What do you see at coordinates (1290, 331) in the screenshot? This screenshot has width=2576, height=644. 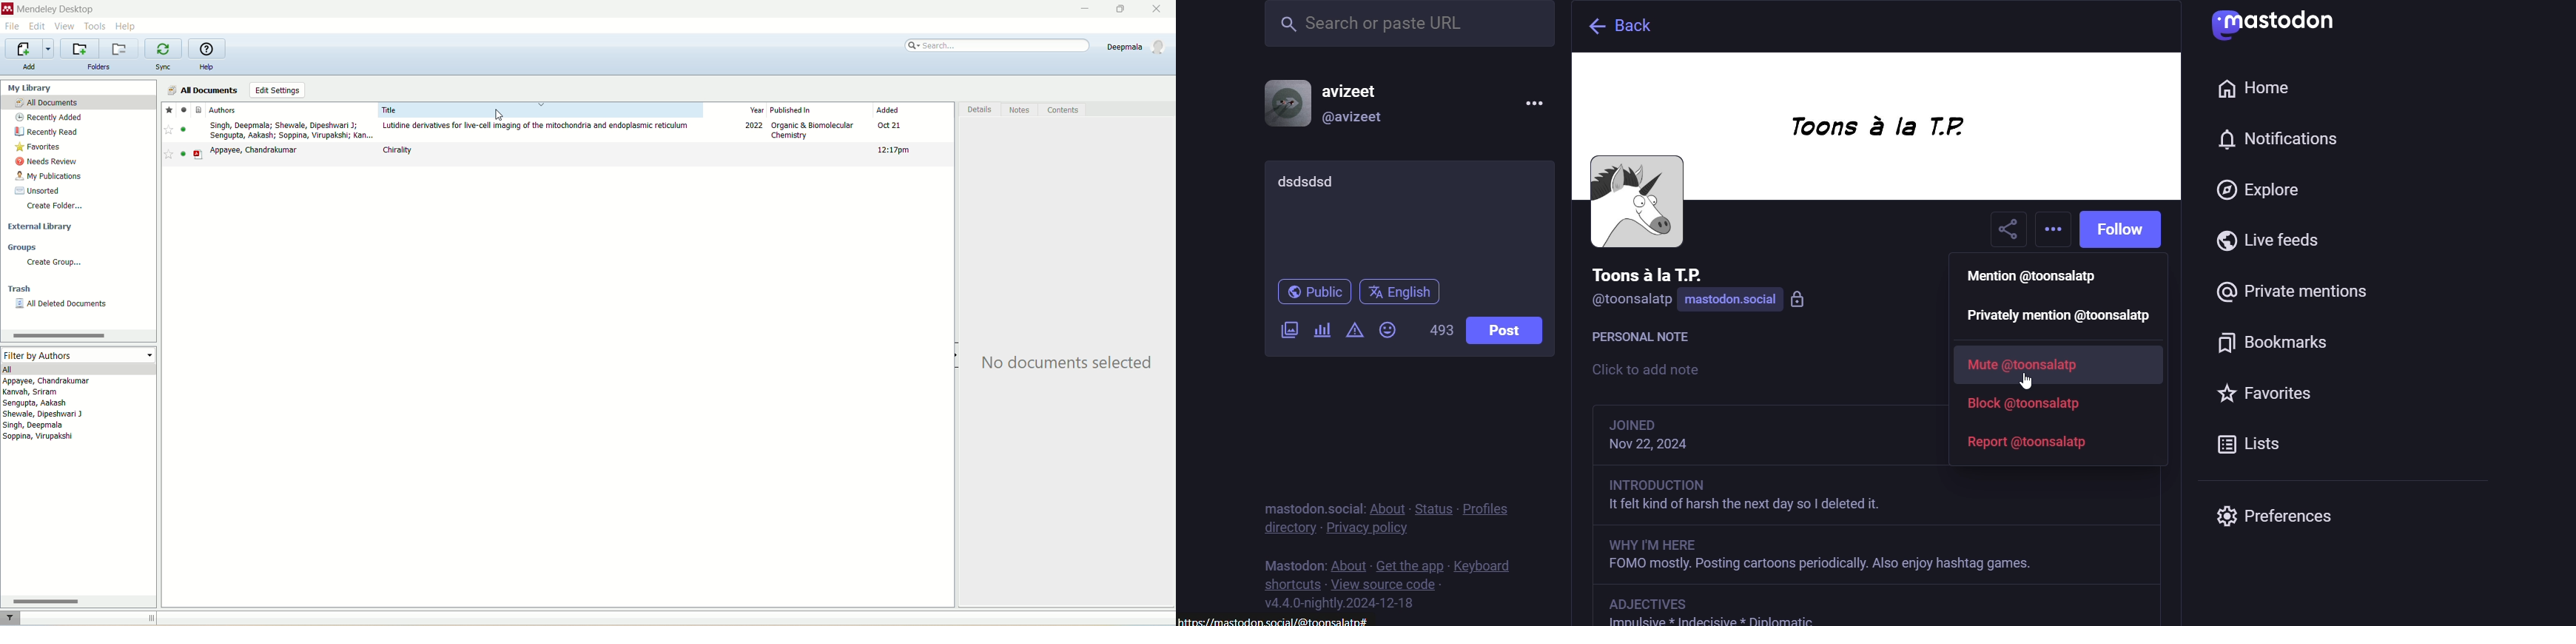 I see `add a image` at bounding box center [1290, 331].